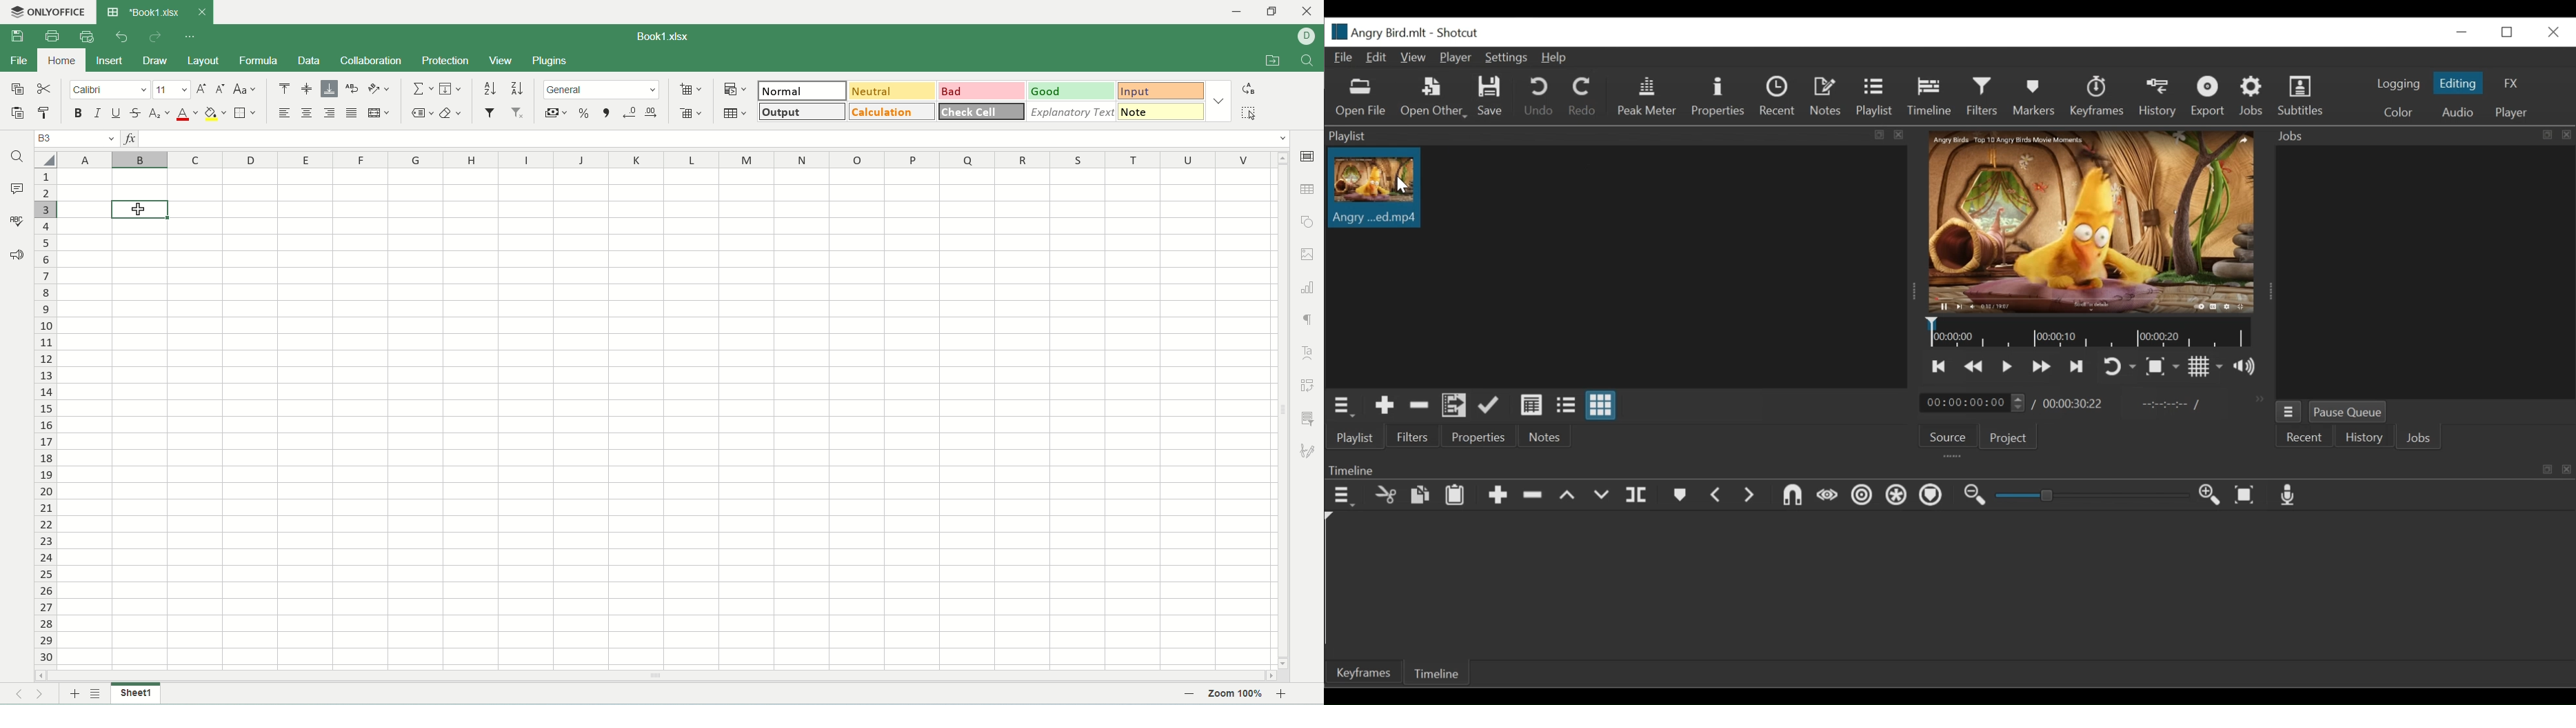  What do you see at coordinates (256, 61) in the screenshot?
I see `formula` at bounding box center [256, 61].